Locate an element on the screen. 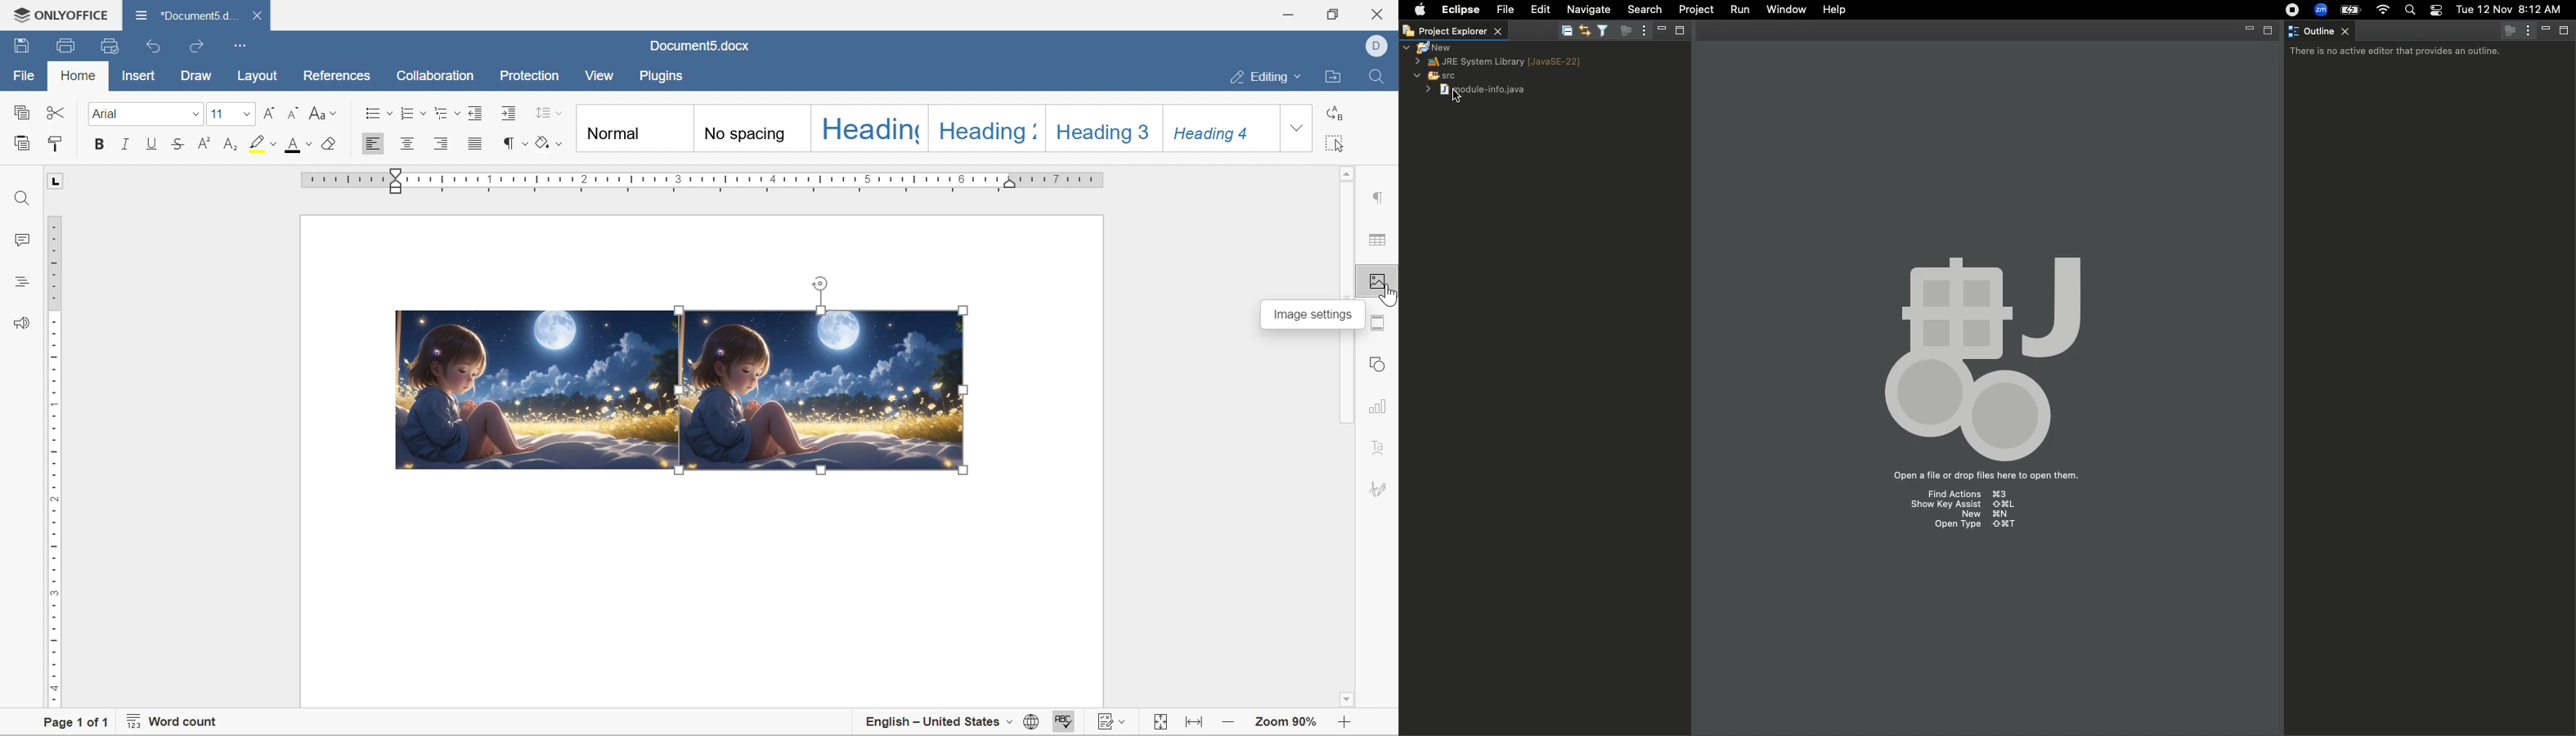 The height and width of the screenshot is (756, 2576). ruler is located at coordinates (706, 182).